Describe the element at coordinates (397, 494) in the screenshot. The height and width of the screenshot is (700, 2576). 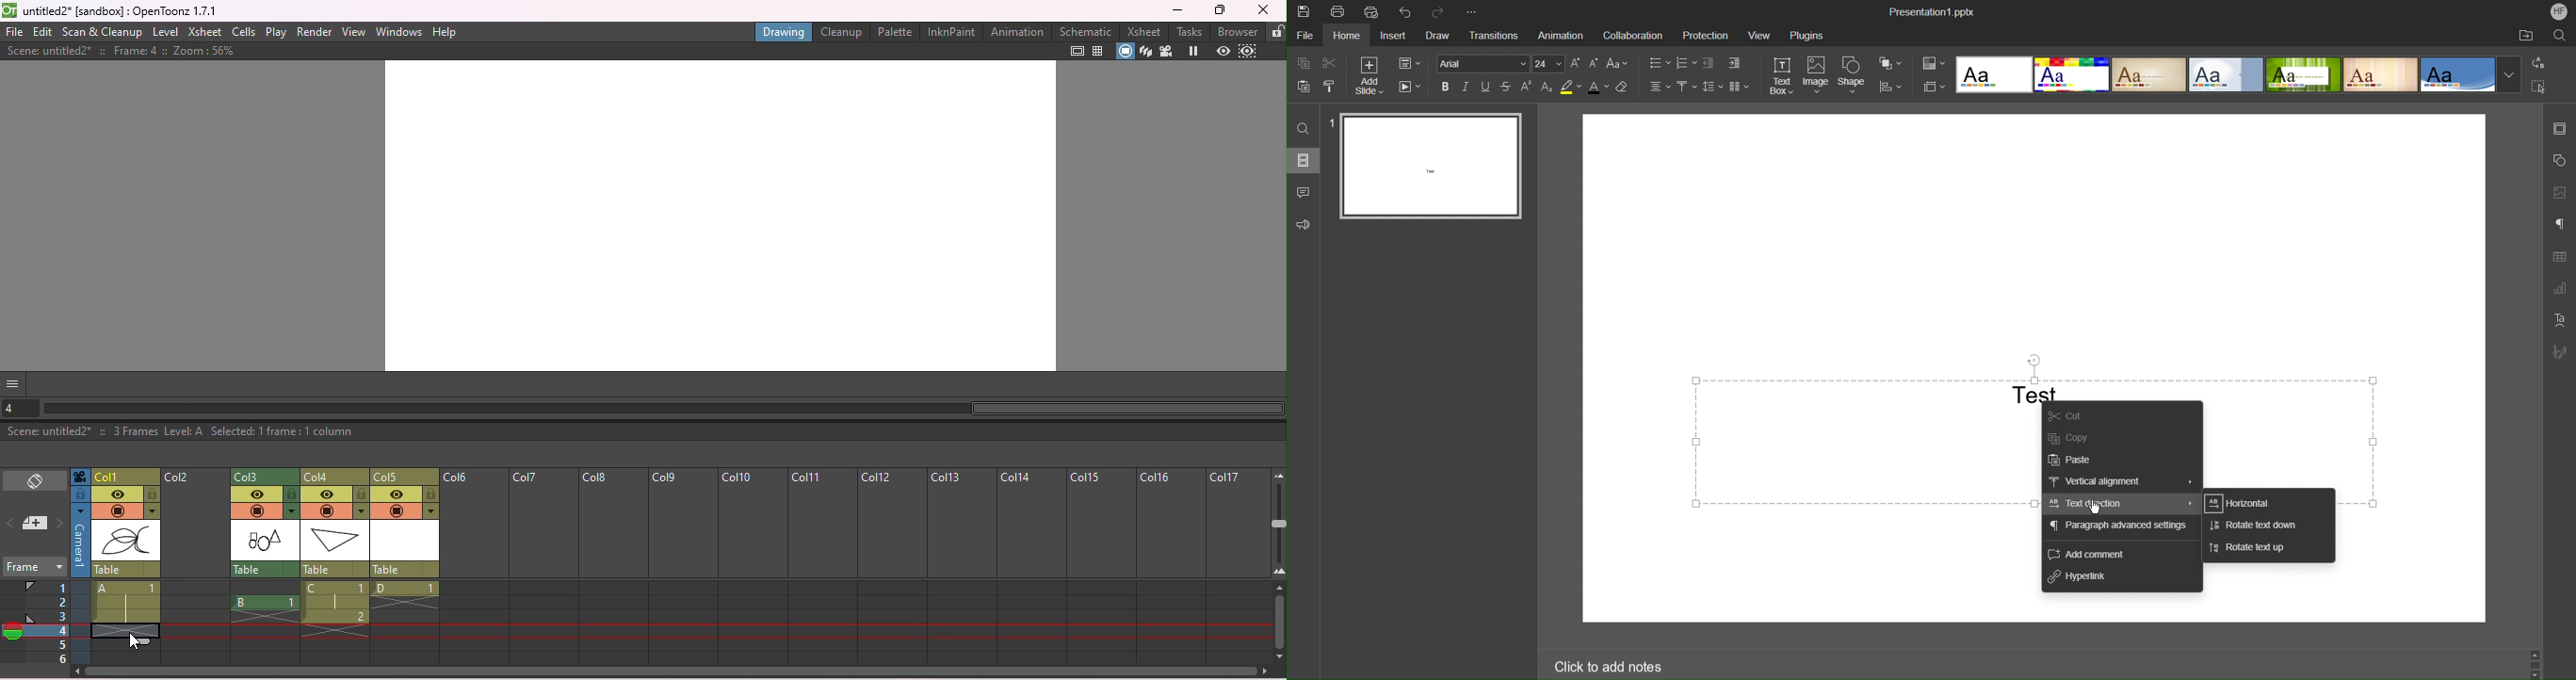
I see `Preview visibility toggle` at that location.